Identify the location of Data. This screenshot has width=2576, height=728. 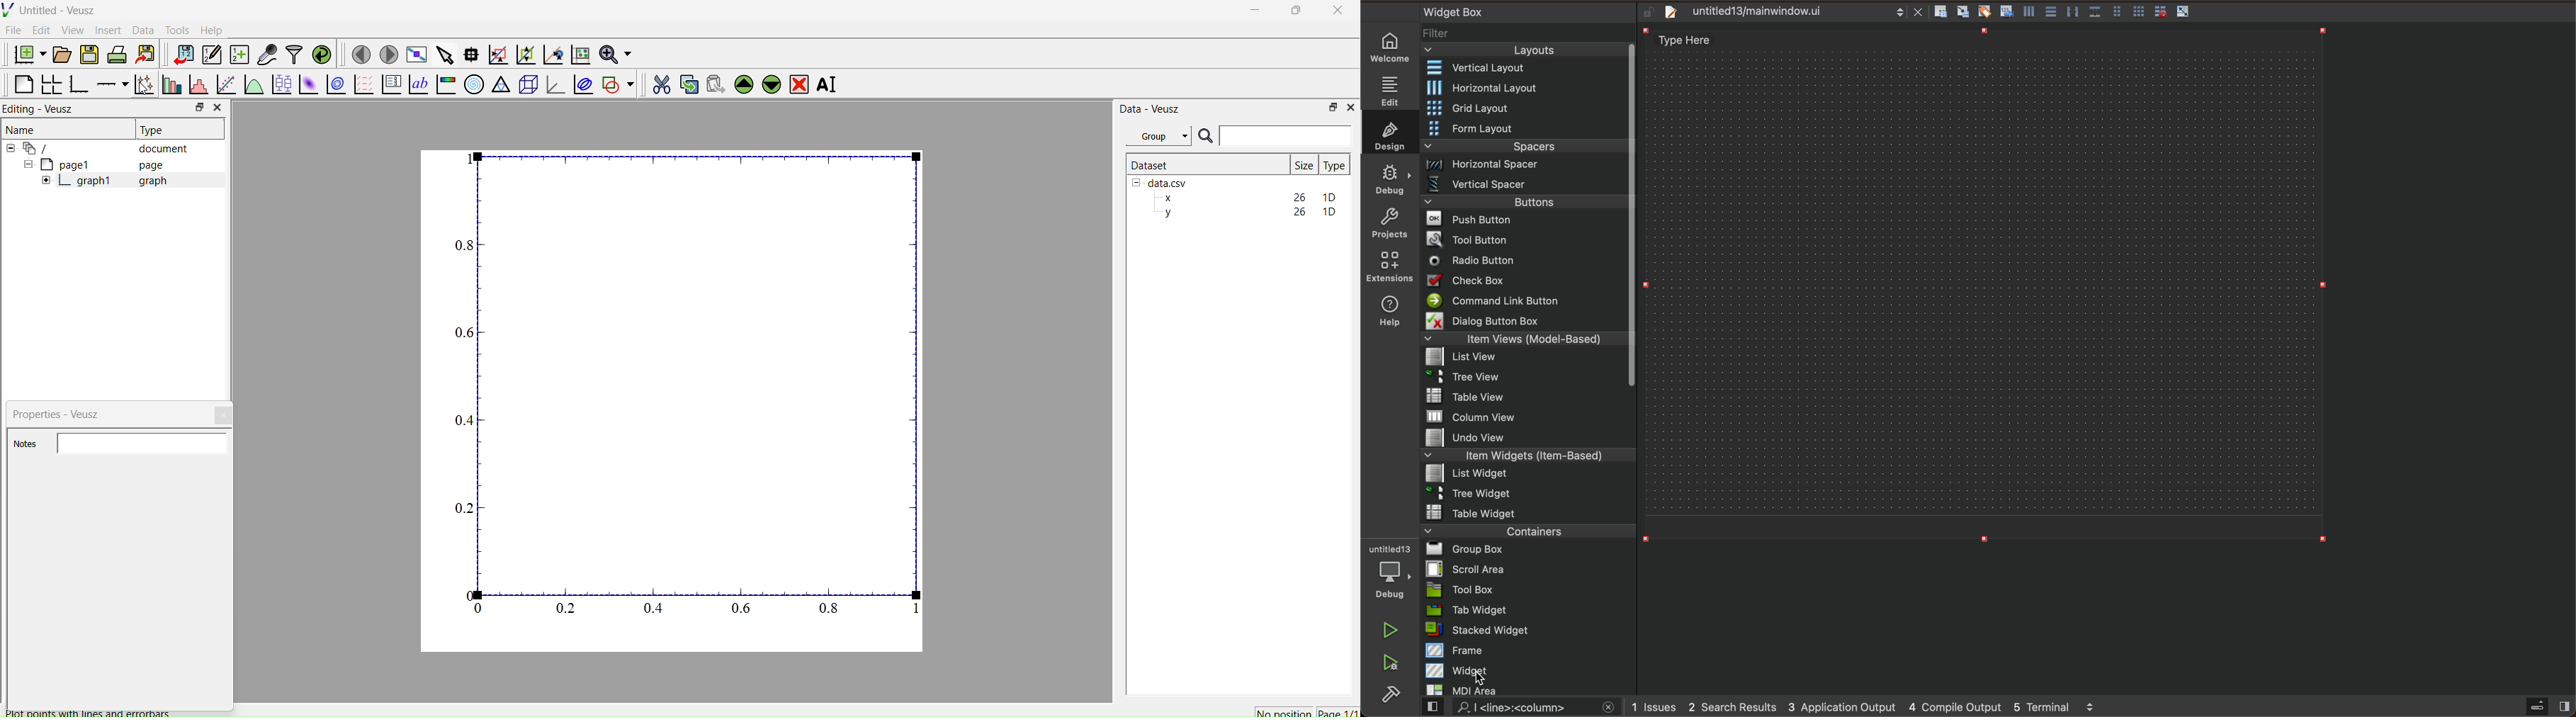
(142, 30).